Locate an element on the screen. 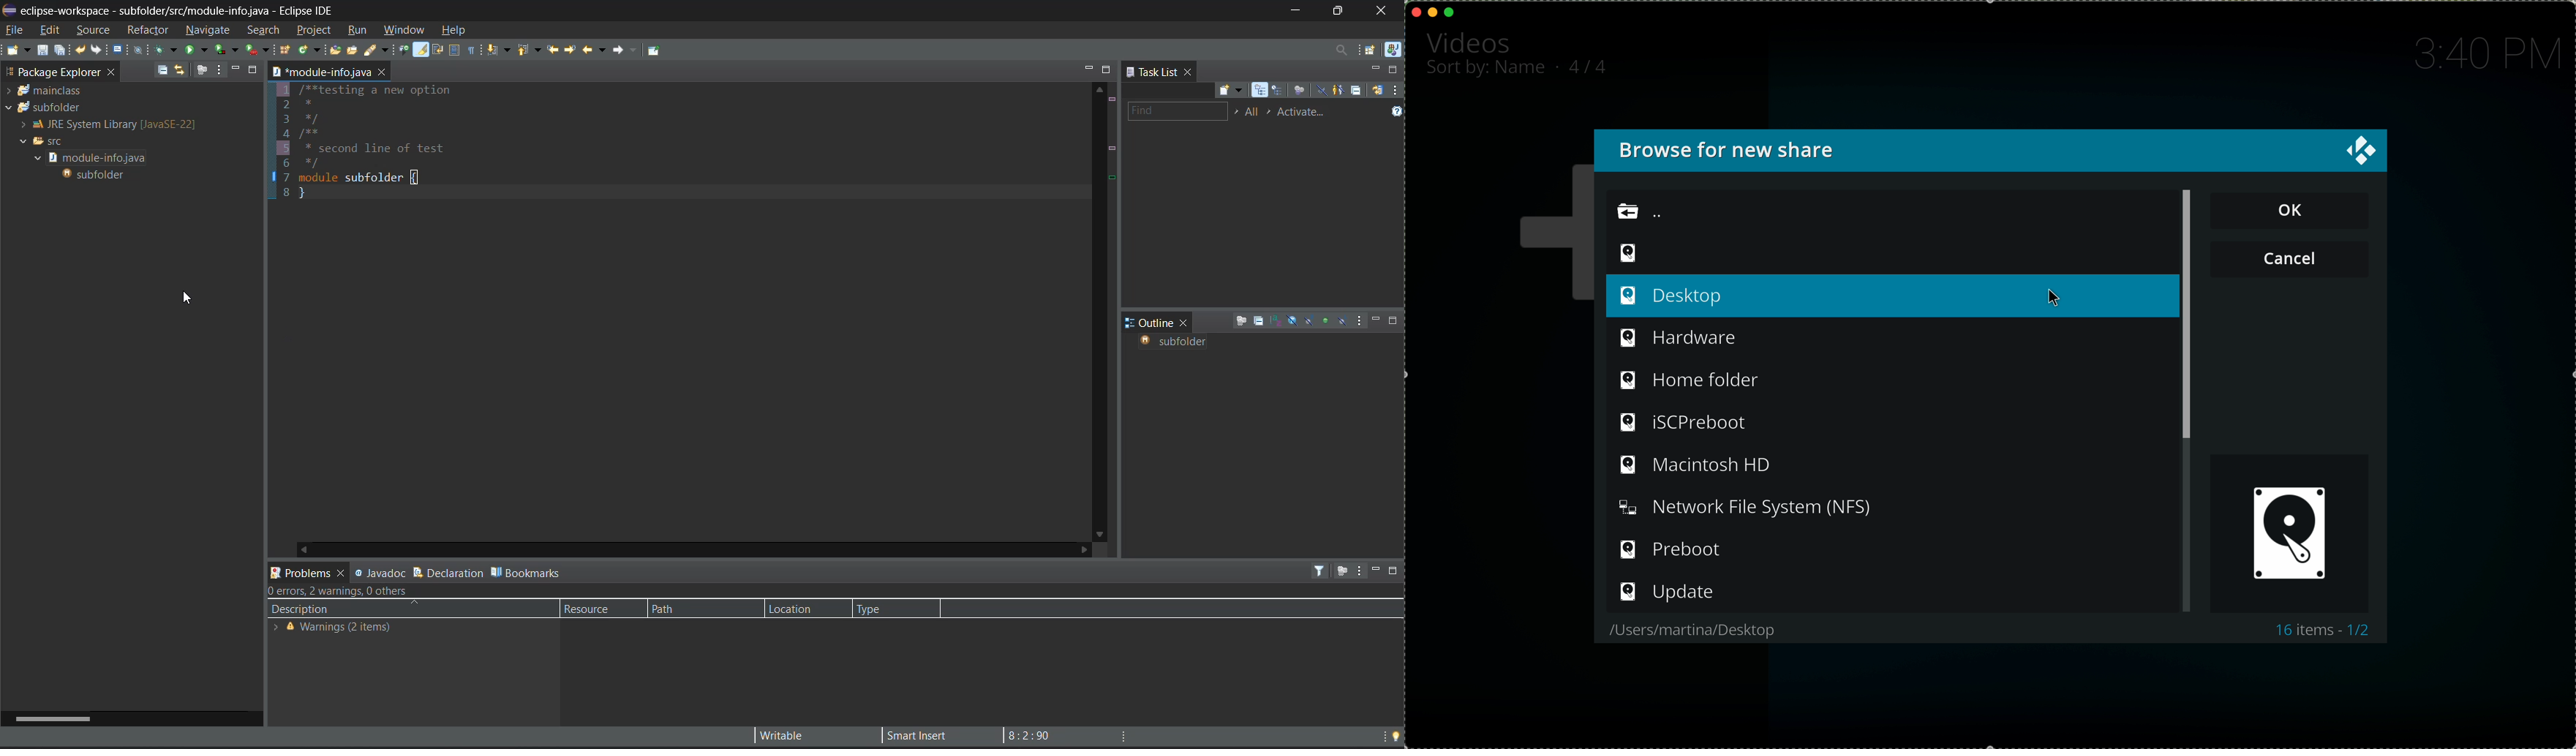  new java package is located at coordinates (286, 52).